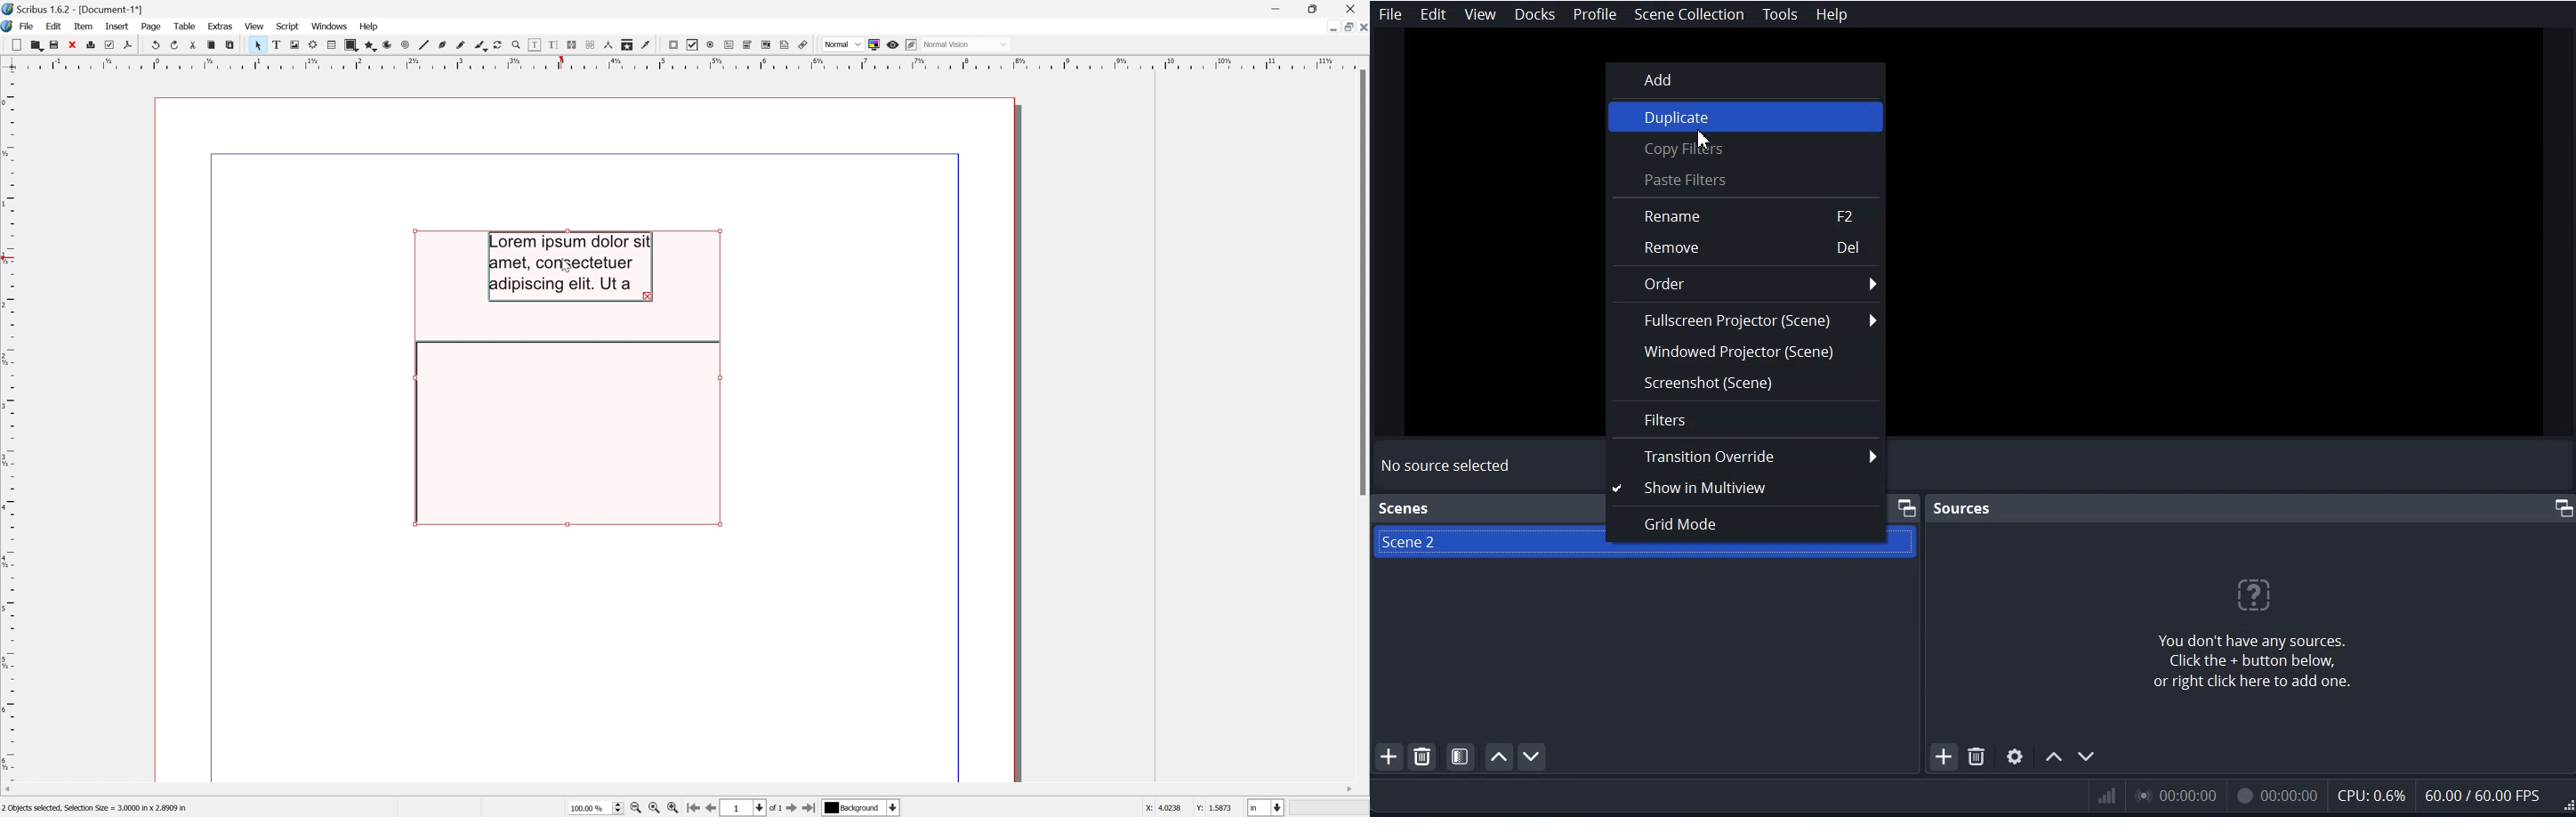 The height and width of the screenshot is (840, 2576). I want to click on Render frame, so click(311, 47).